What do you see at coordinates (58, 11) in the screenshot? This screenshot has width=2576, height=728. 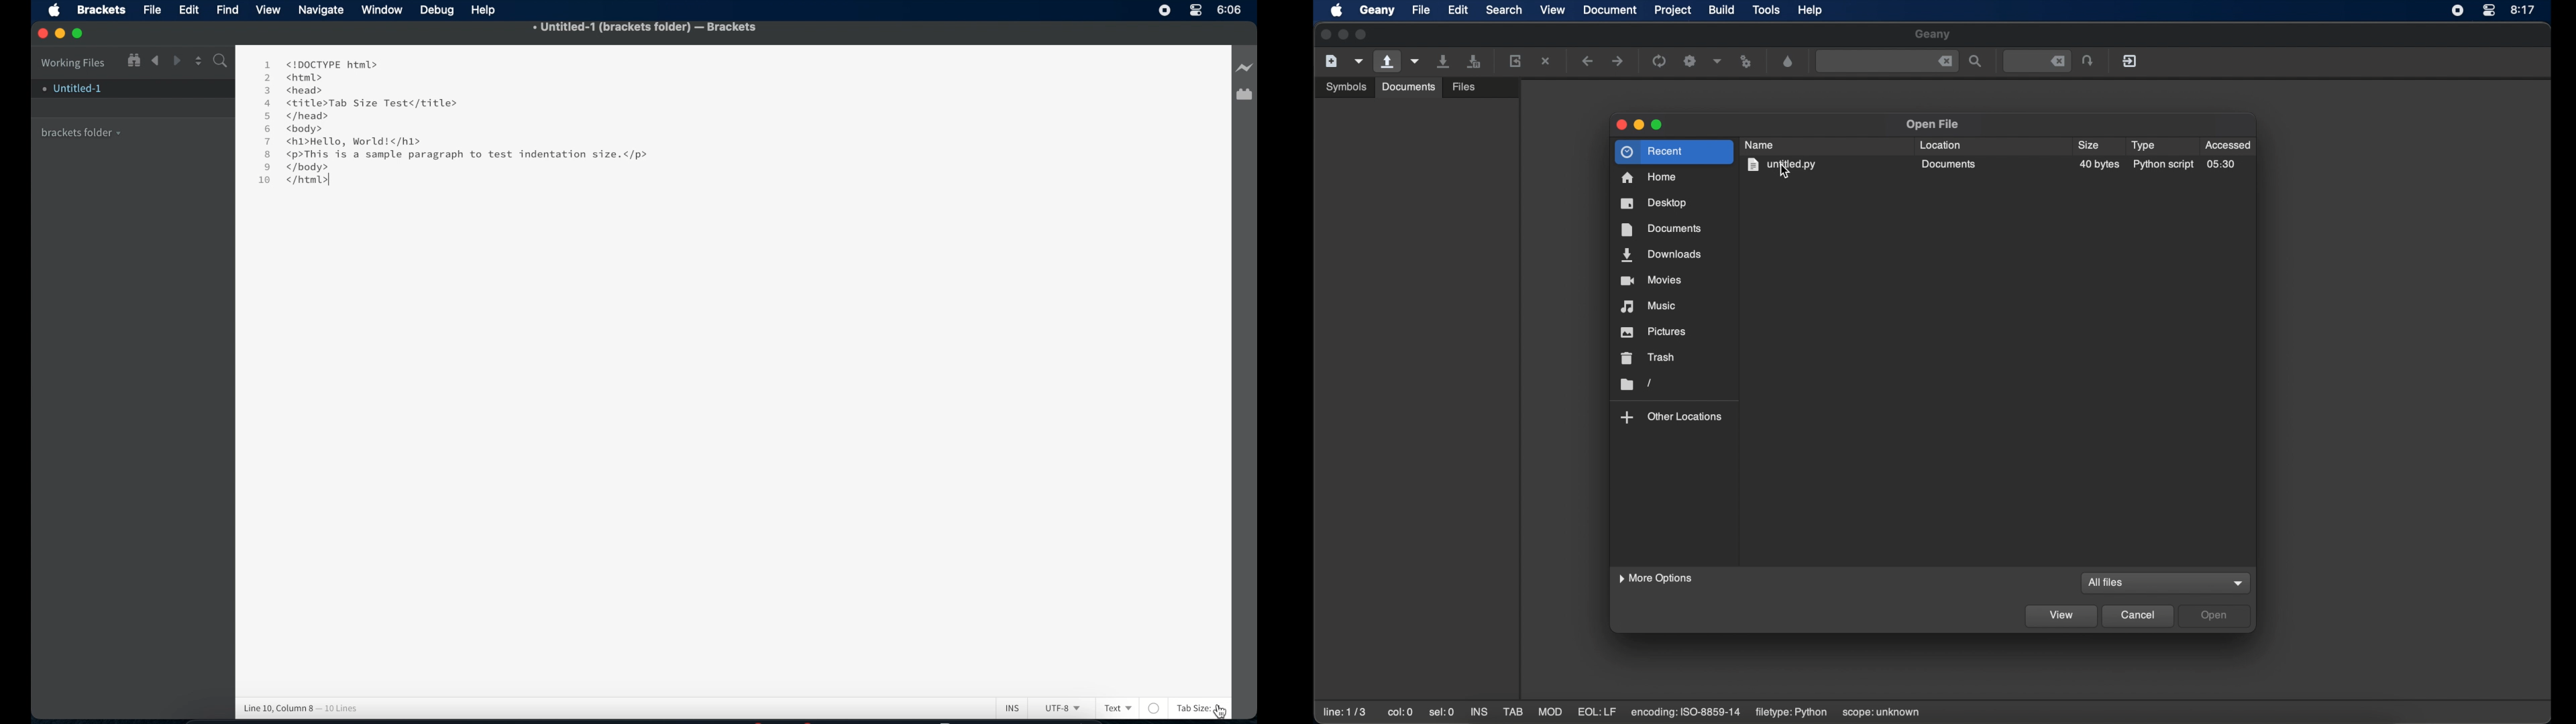 I see `Icon` at bounding box center [58, 11].